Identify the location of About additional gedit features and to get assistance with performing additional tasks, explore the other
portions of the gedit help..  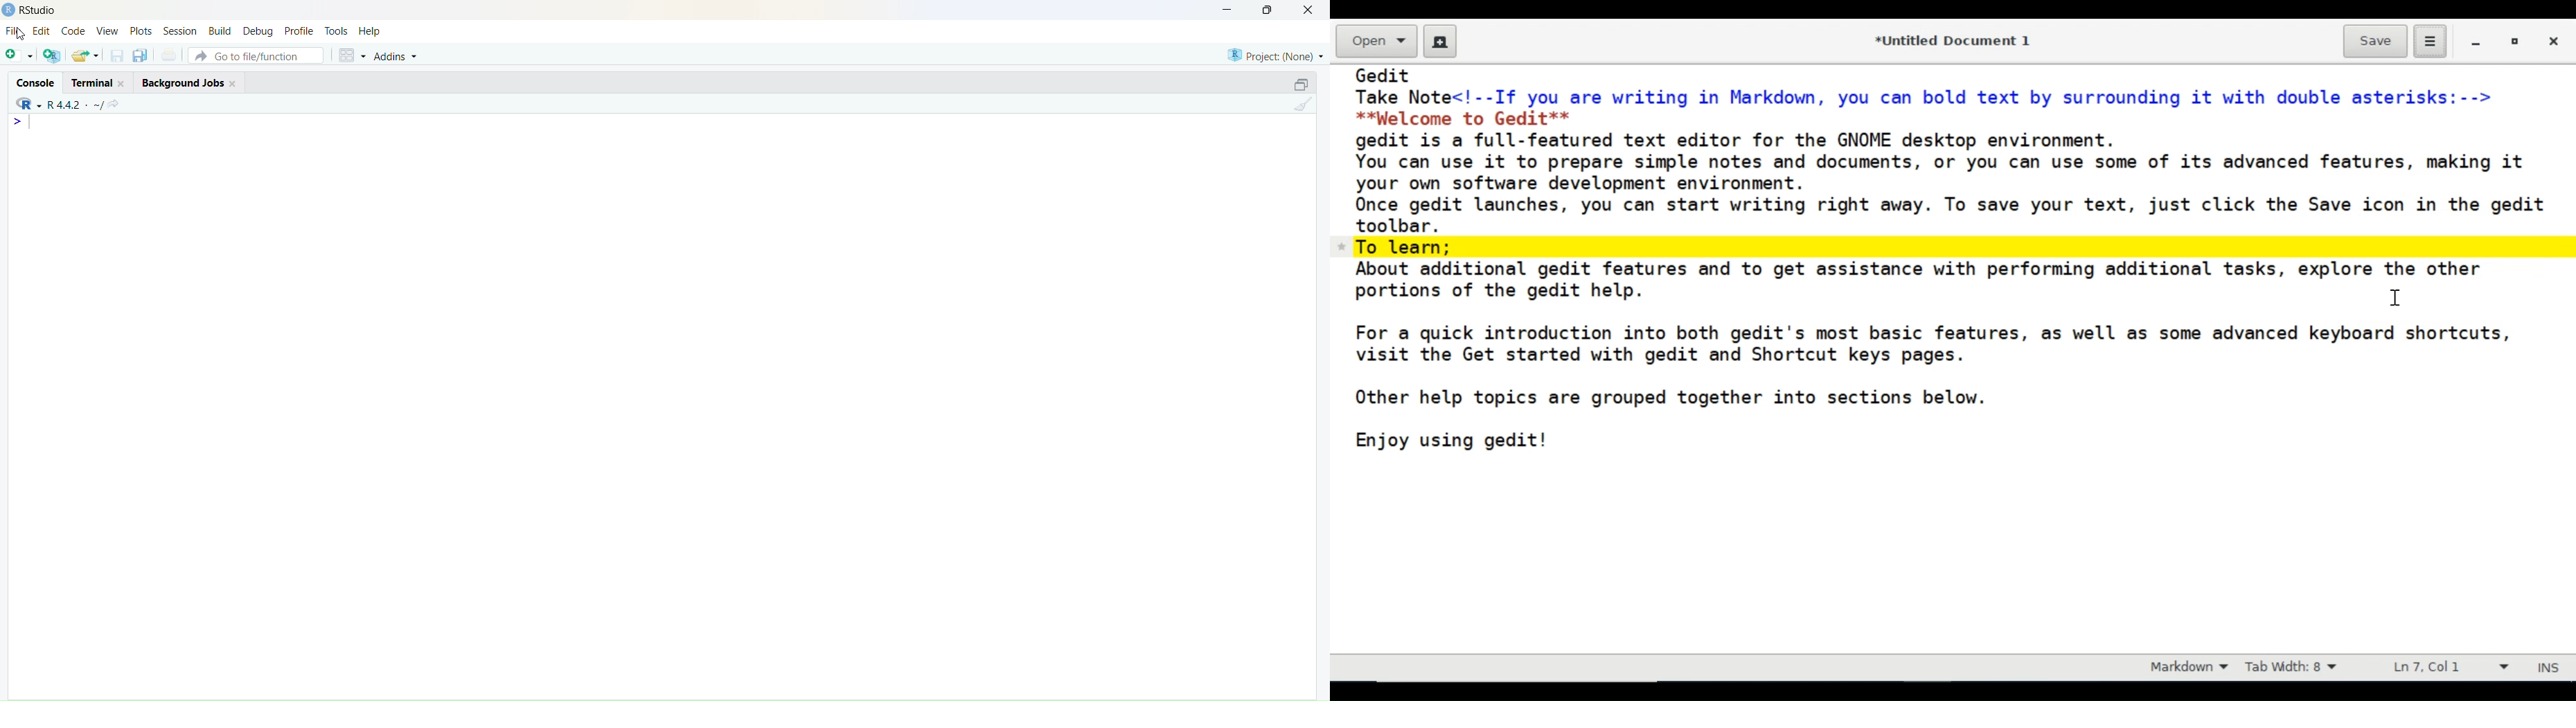
(1921, 280).